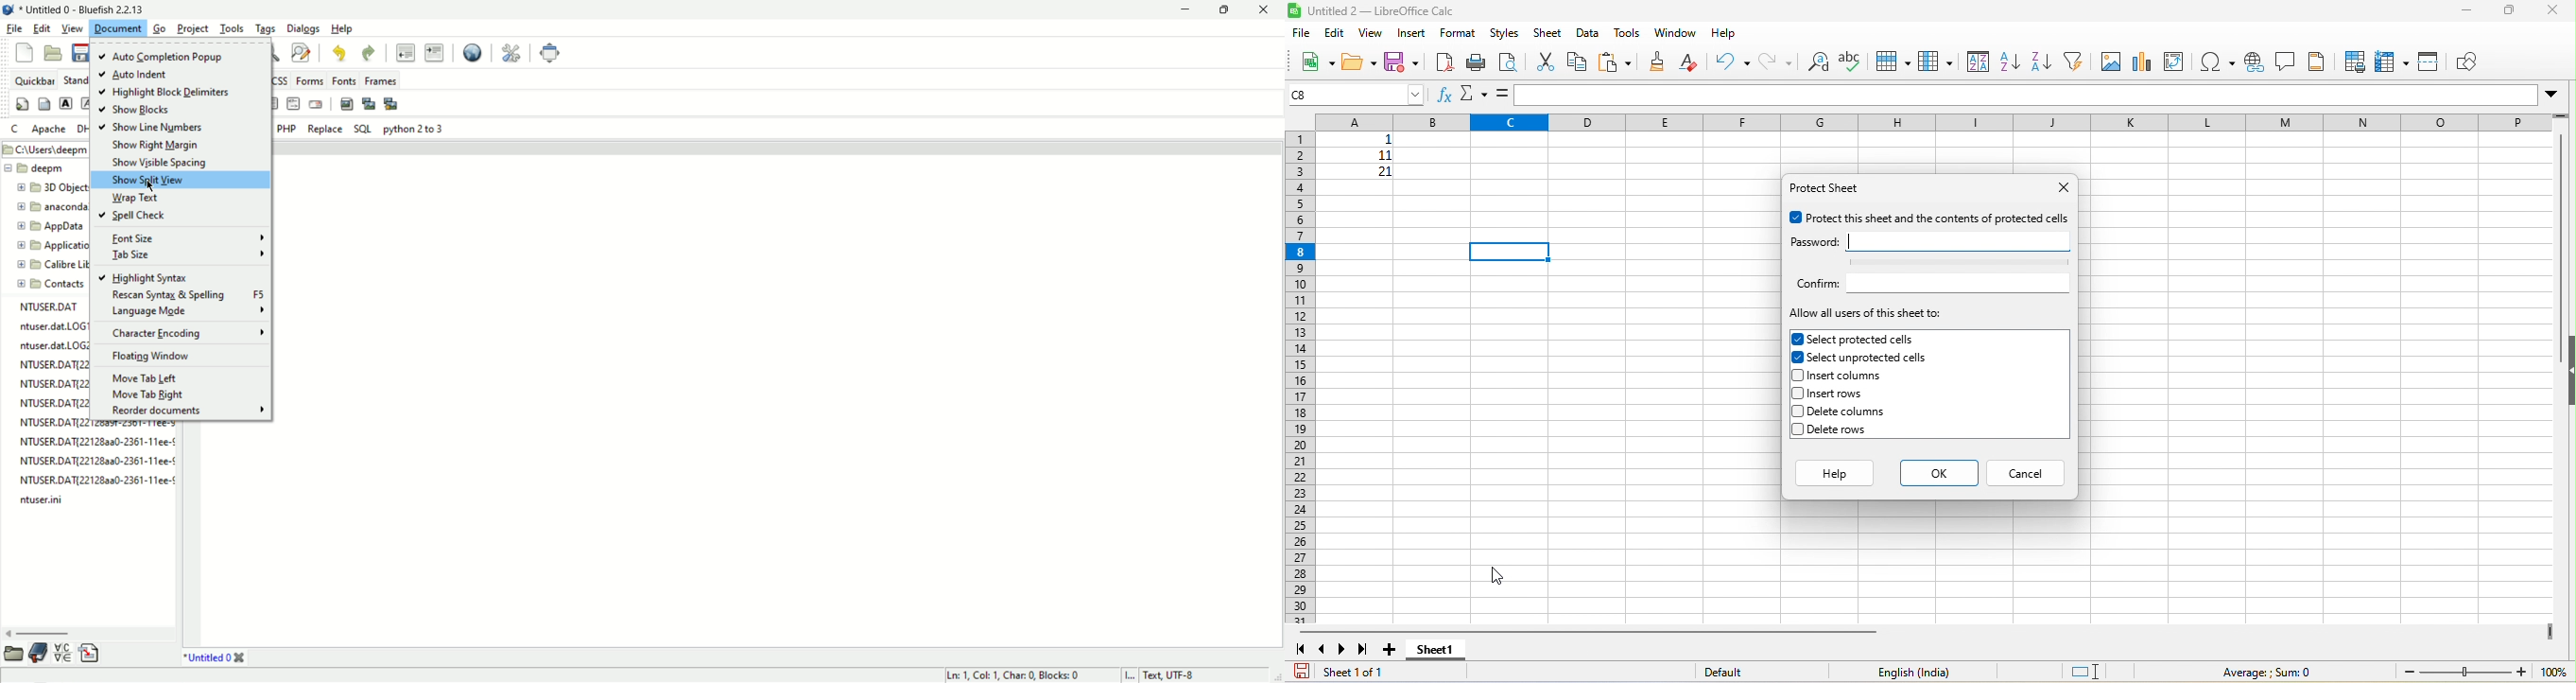 The height and width of the screenshot is (700, 2576). What do you see at coordinates (1459, 34) in the screenshot?
I see `format` at bounding box center [1459, 34].